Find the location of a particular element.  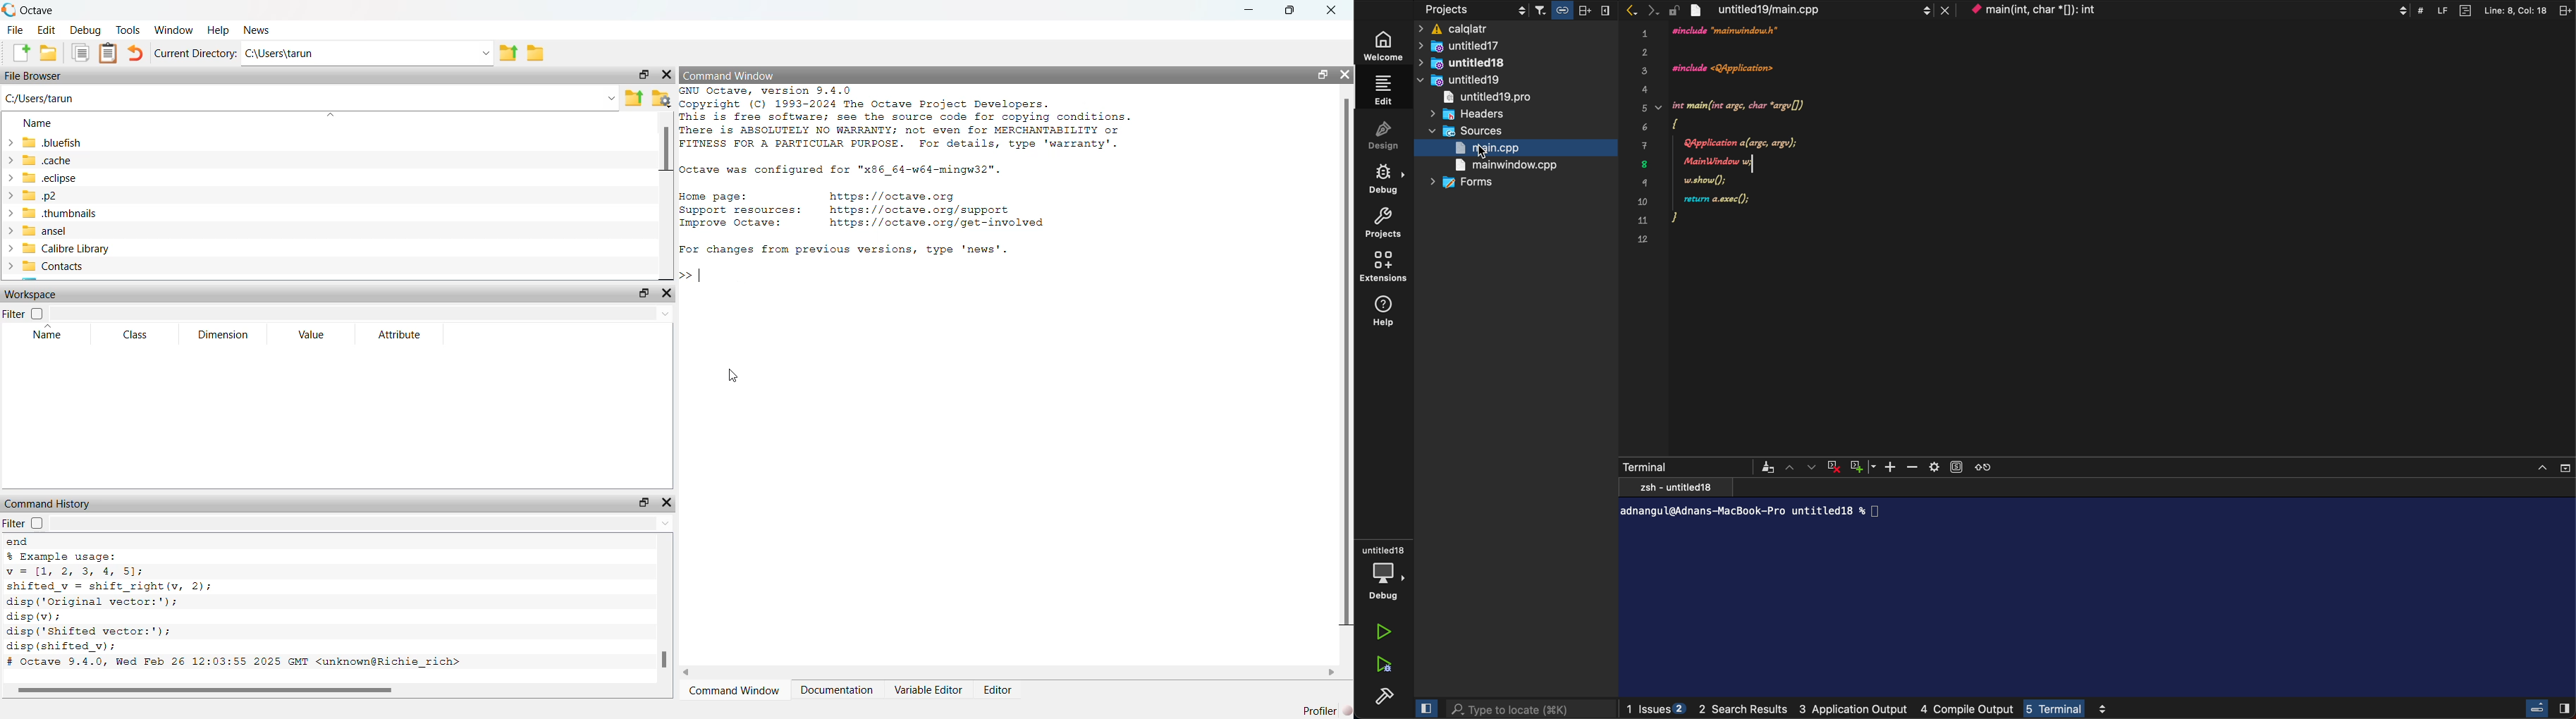

attribute is located at coordinates (398, 336).